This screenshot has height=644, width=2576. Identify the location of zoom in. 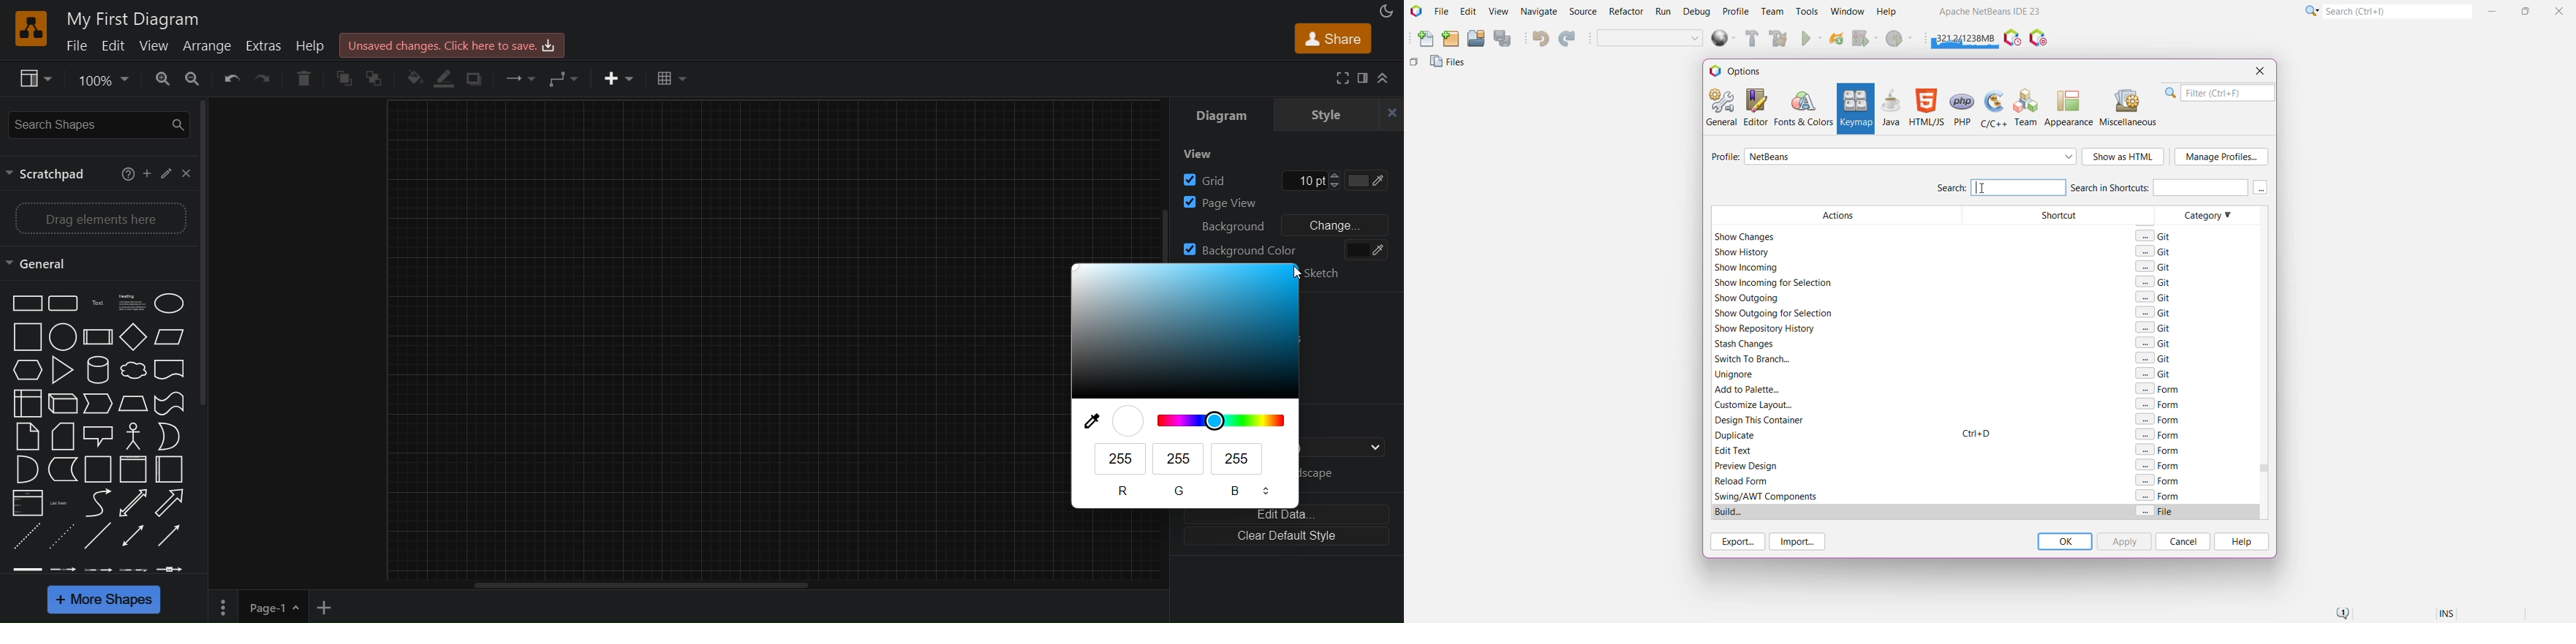
(156, 79).